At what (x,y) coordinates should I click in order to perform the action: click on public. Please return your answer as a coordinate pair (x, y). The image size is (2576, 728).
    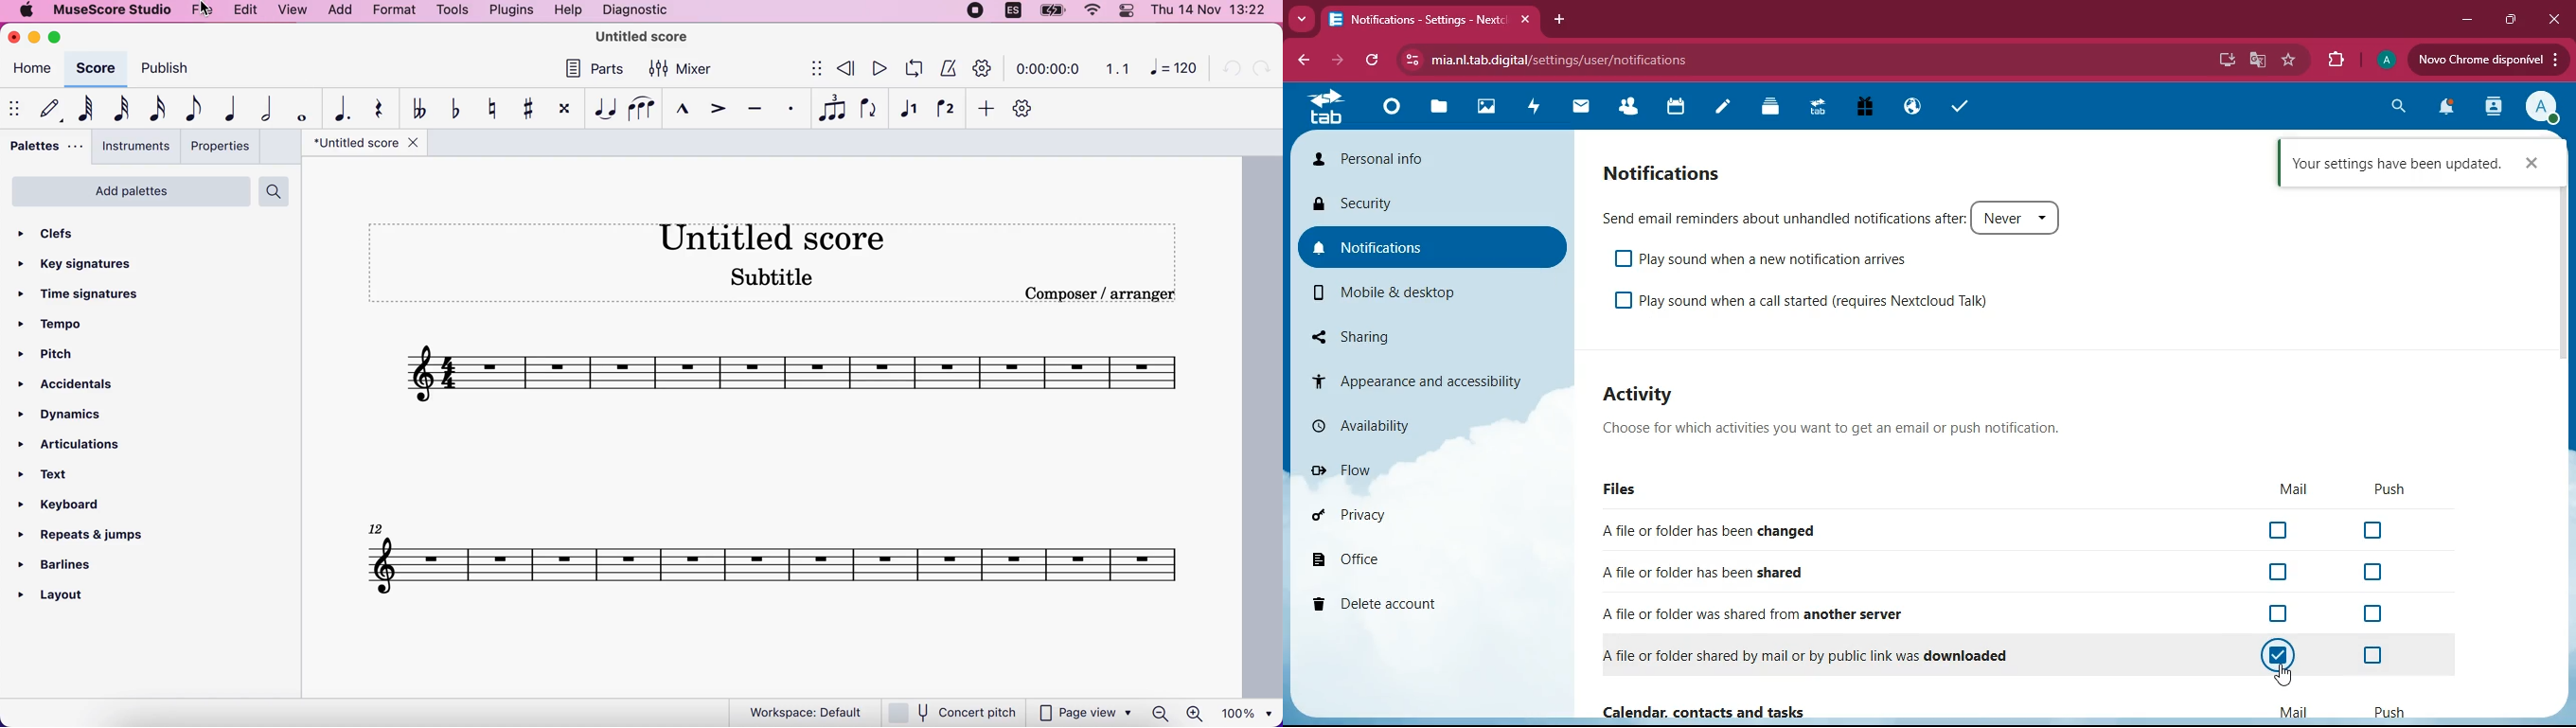
    Looking at the image, I should click on (1910, 108).